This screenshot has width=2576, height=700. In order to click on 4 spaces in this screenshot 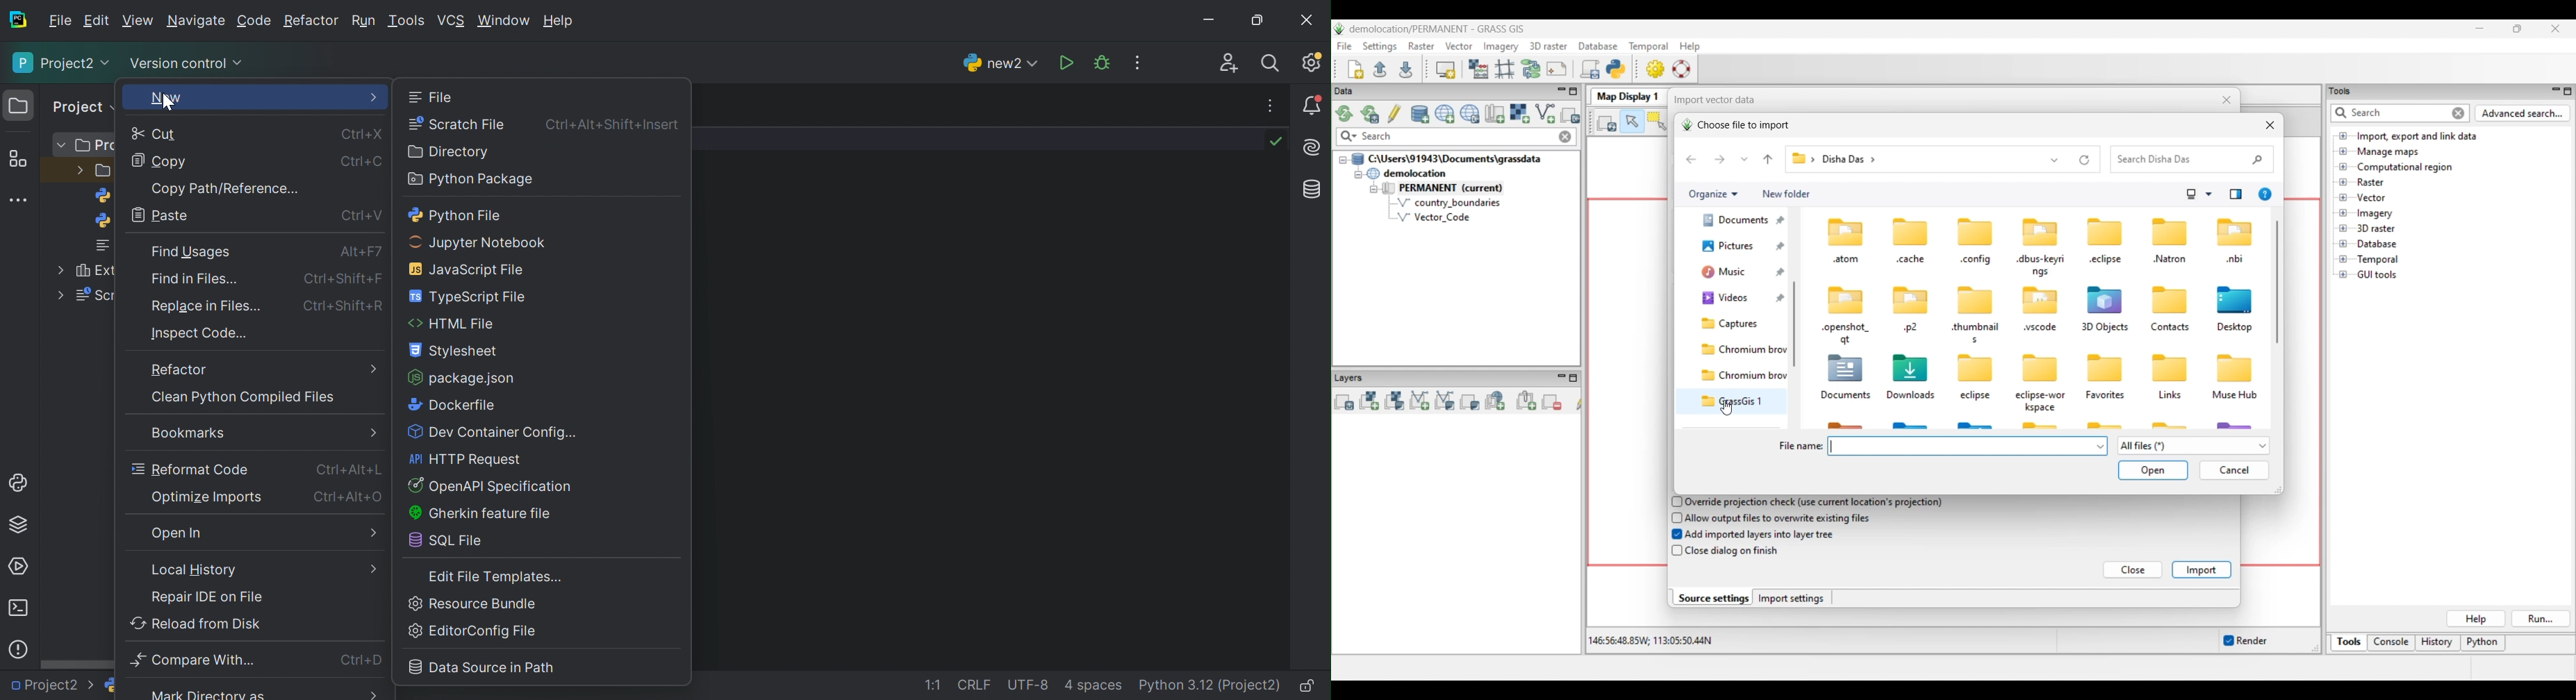, I will do `click(1096, 686)`.